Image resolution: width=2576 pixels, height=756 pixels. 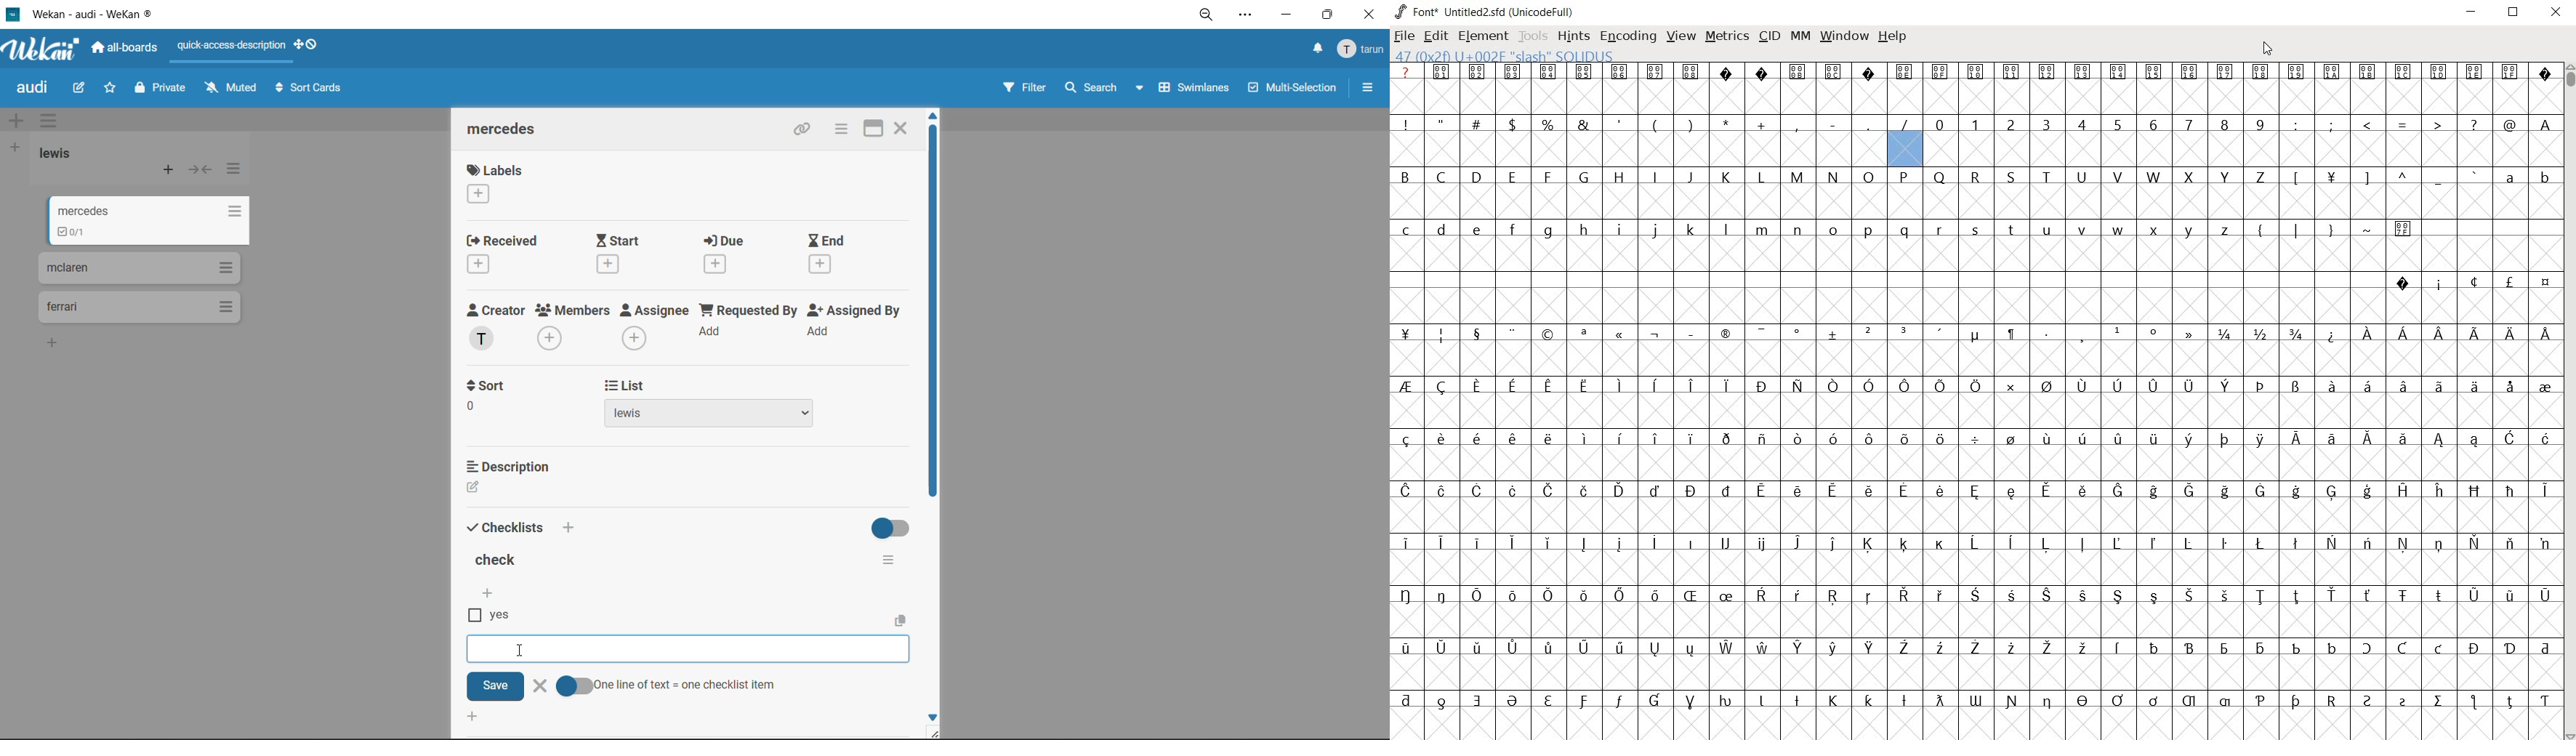 What do you see at coordinates (161, 90) in the screenshot?
I see `private` at bounding box center [161, 90].